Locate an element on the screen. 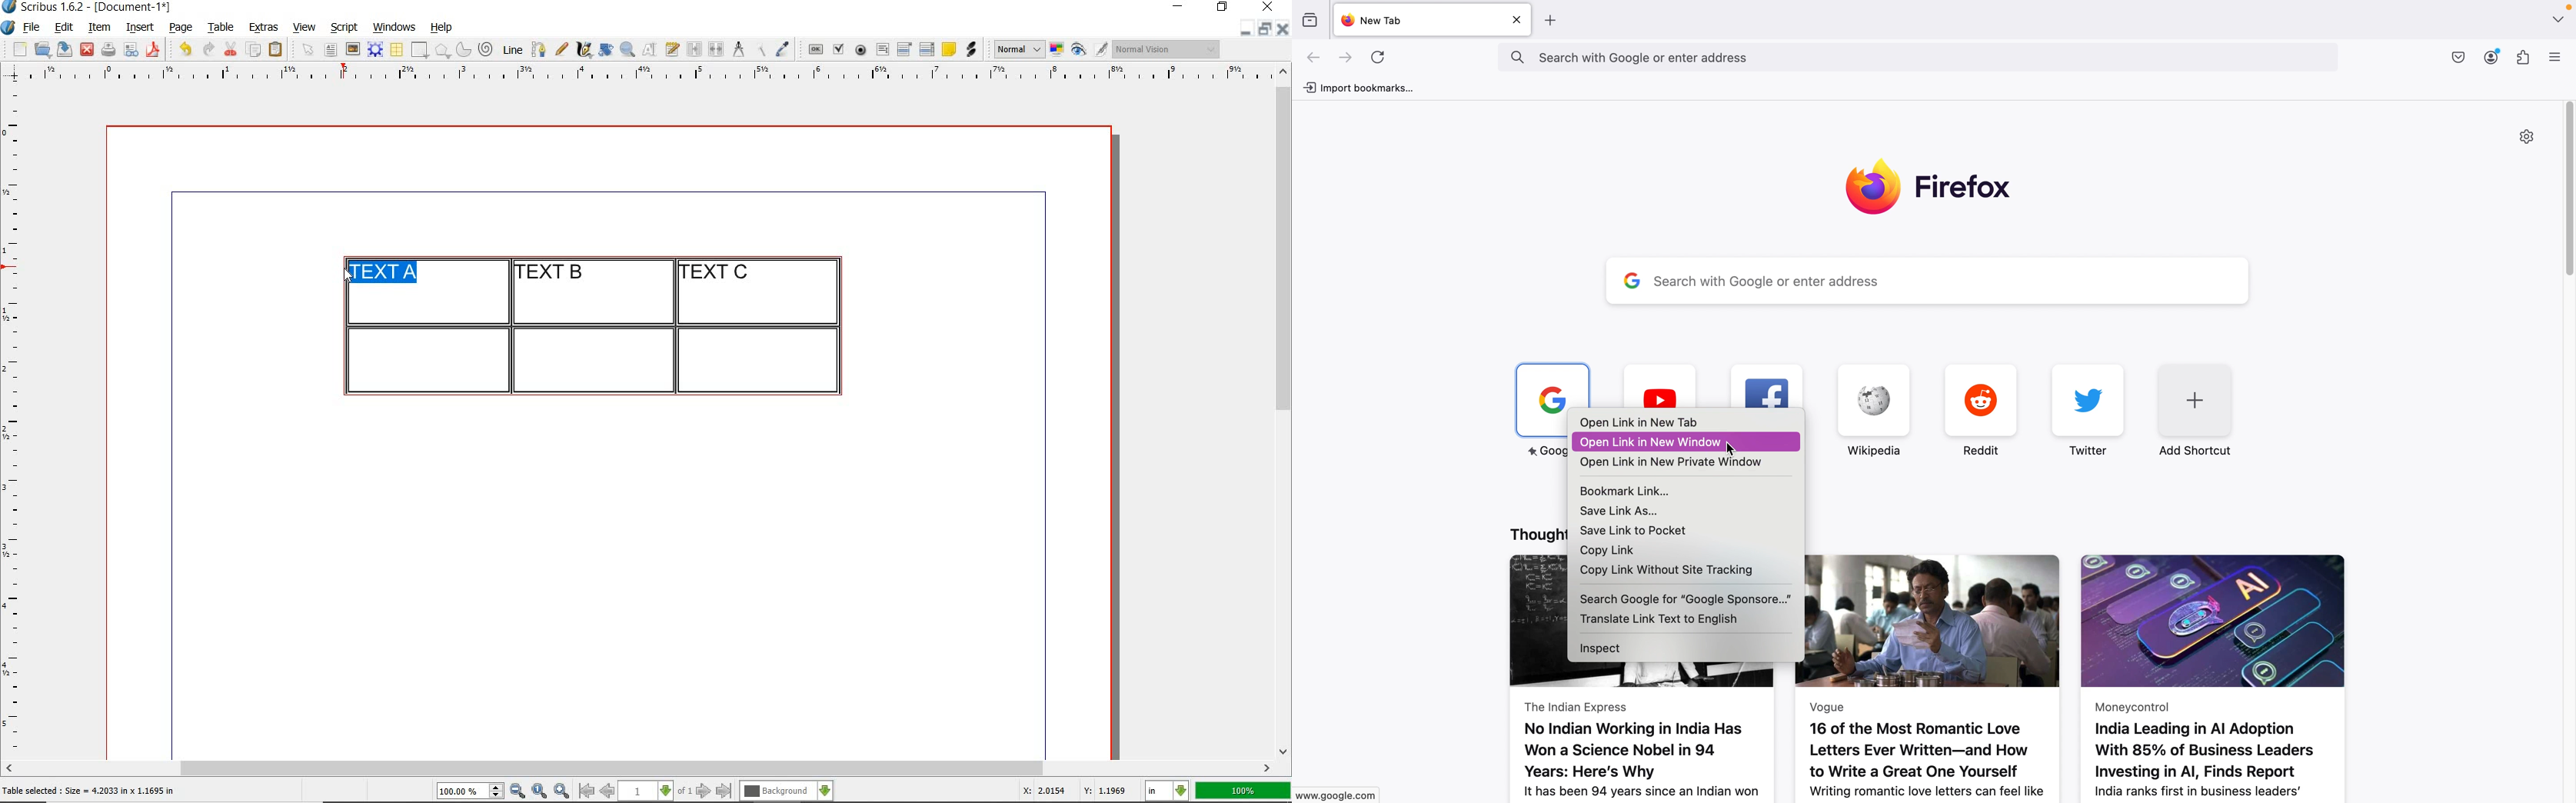 This screenshot has height=812, width=2576. menu is located at coordinates (2557, 60).